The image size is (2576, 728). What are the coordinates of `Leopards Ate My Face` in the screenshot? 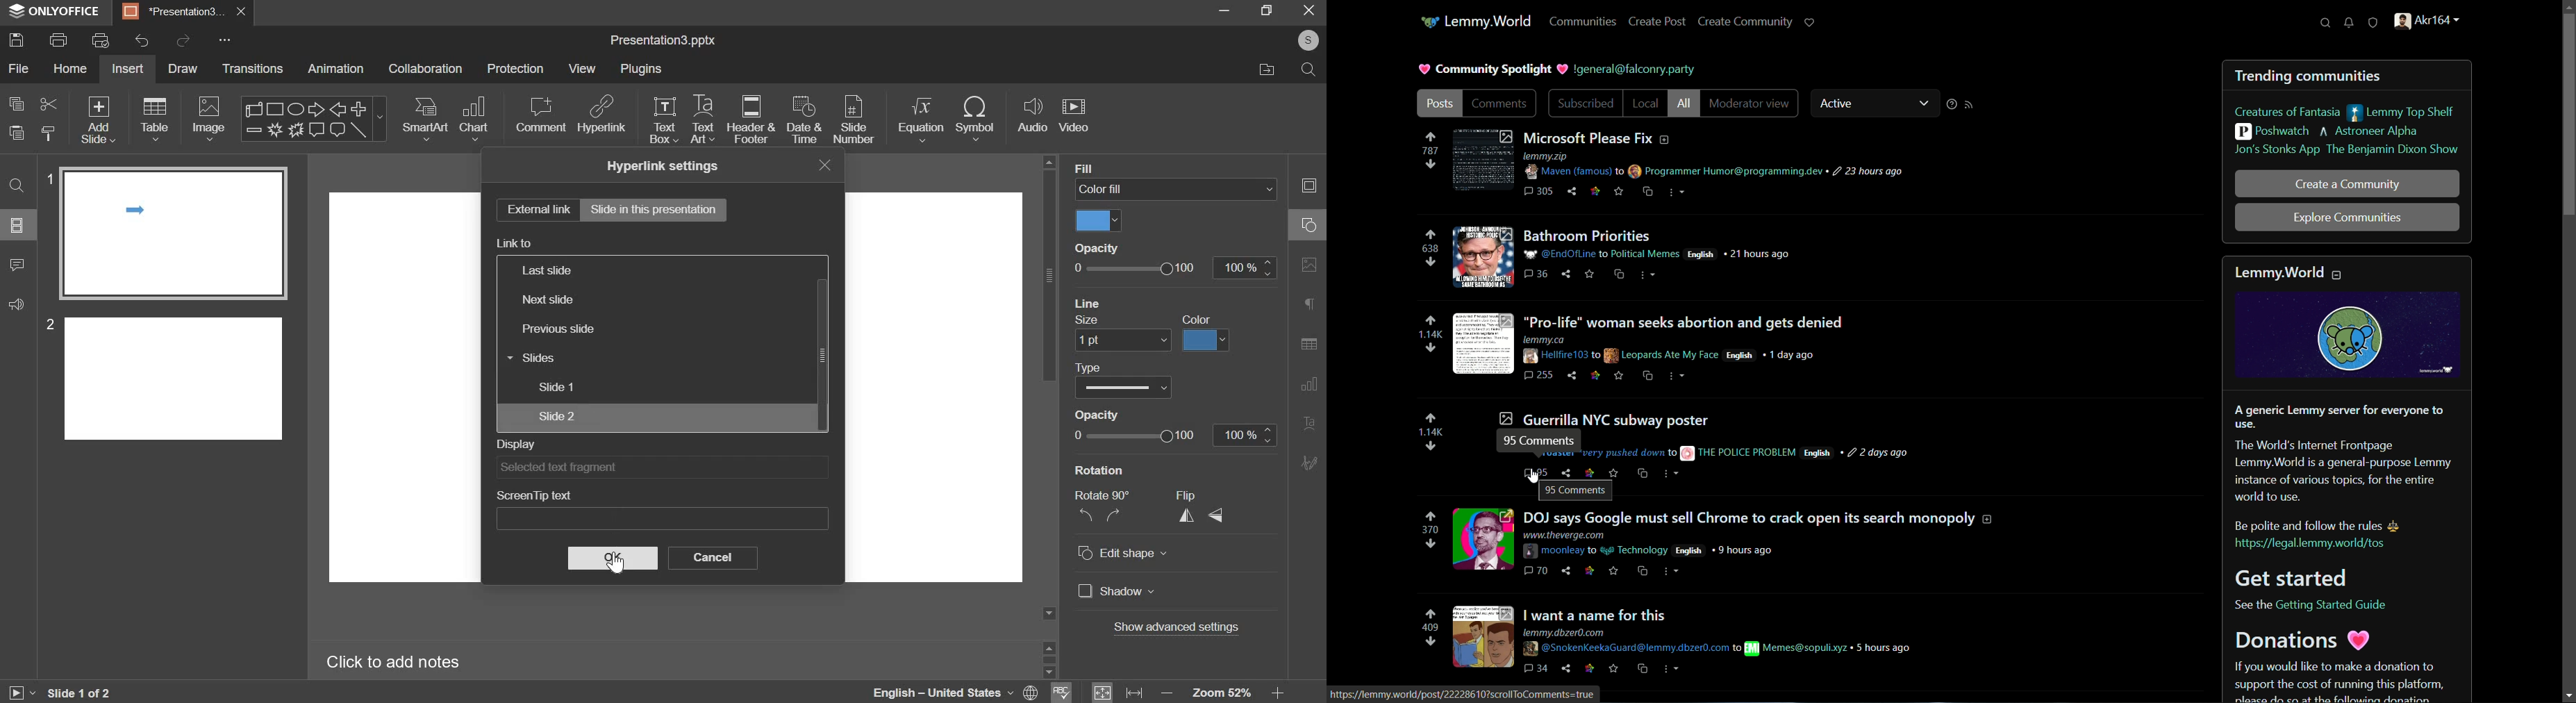 It's located at (1664, 356).